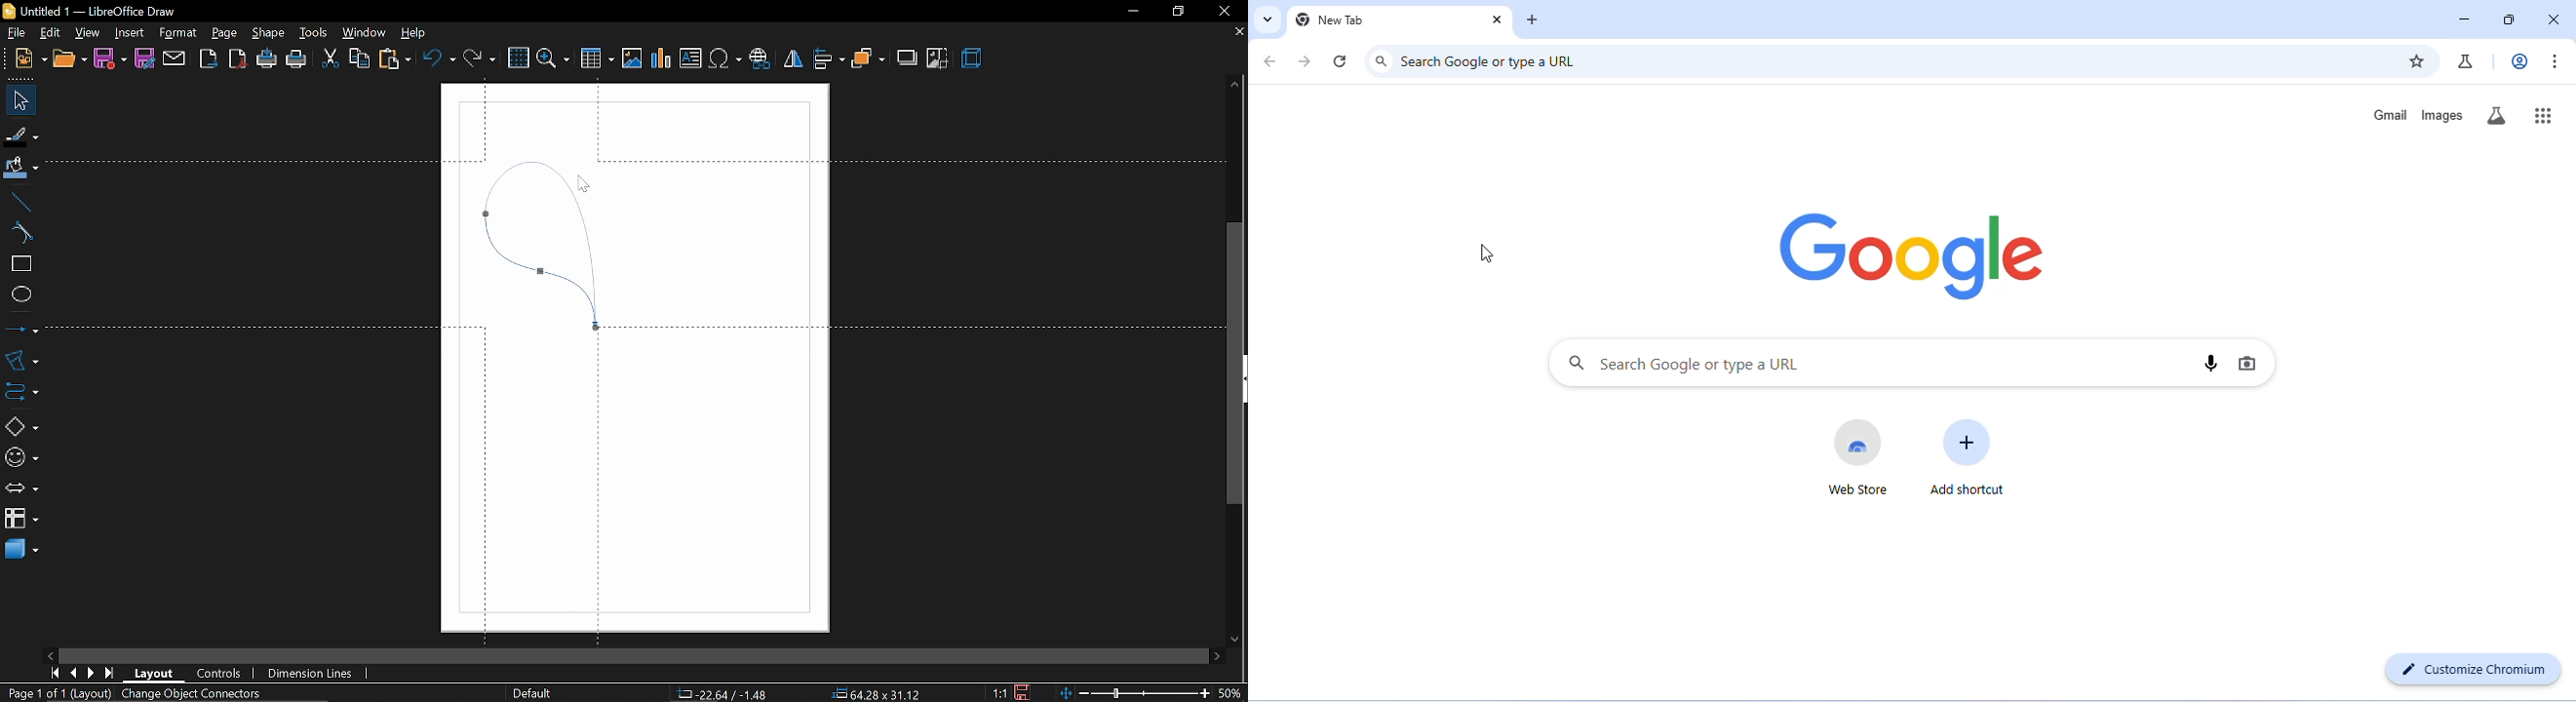  I want to click on arrange, so click(868, 58).